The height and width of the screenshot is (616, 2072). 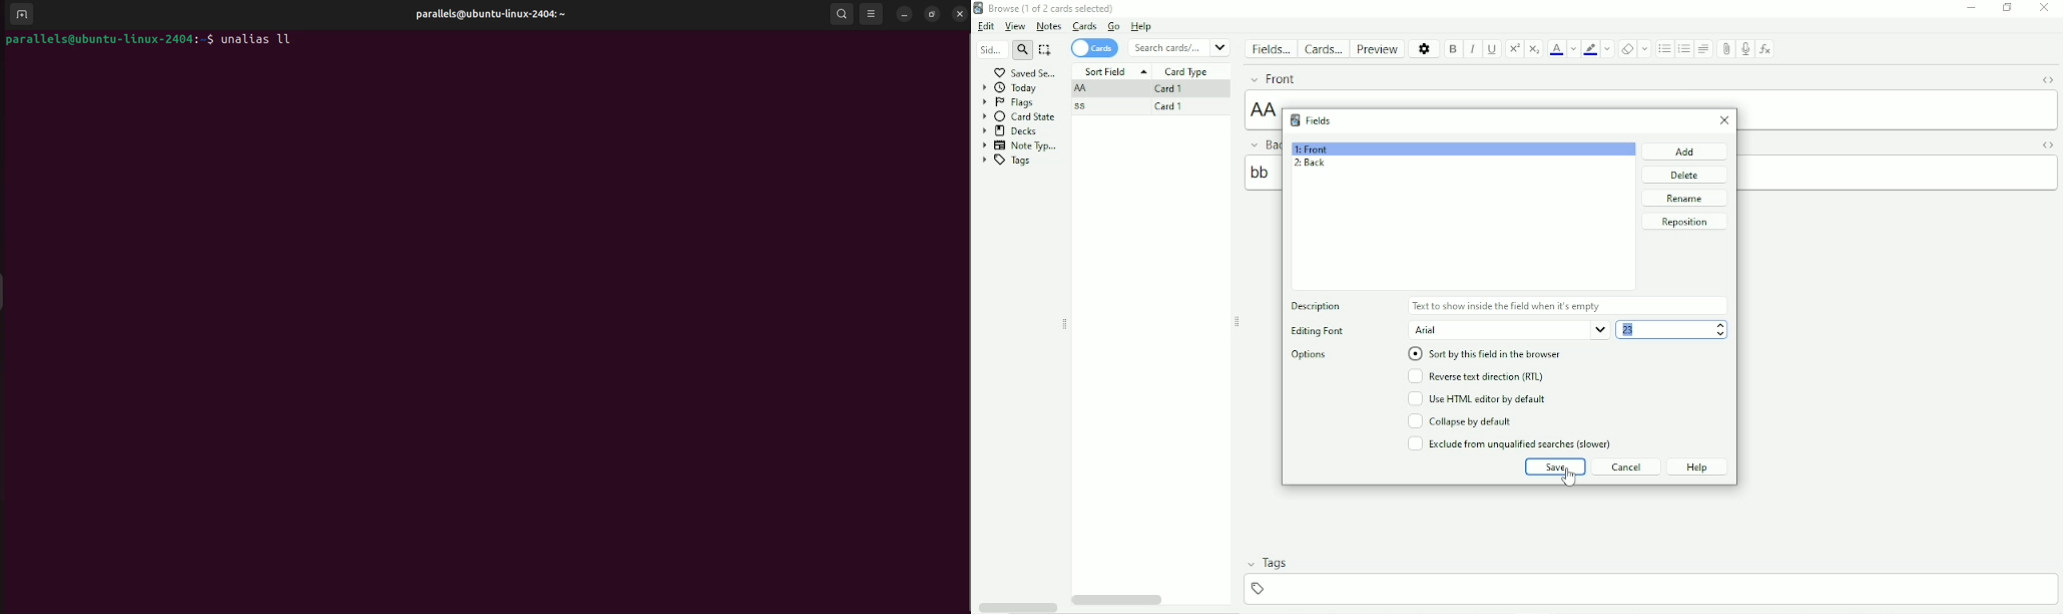 I want to click on Restore down, so click(x=2008, y=9).